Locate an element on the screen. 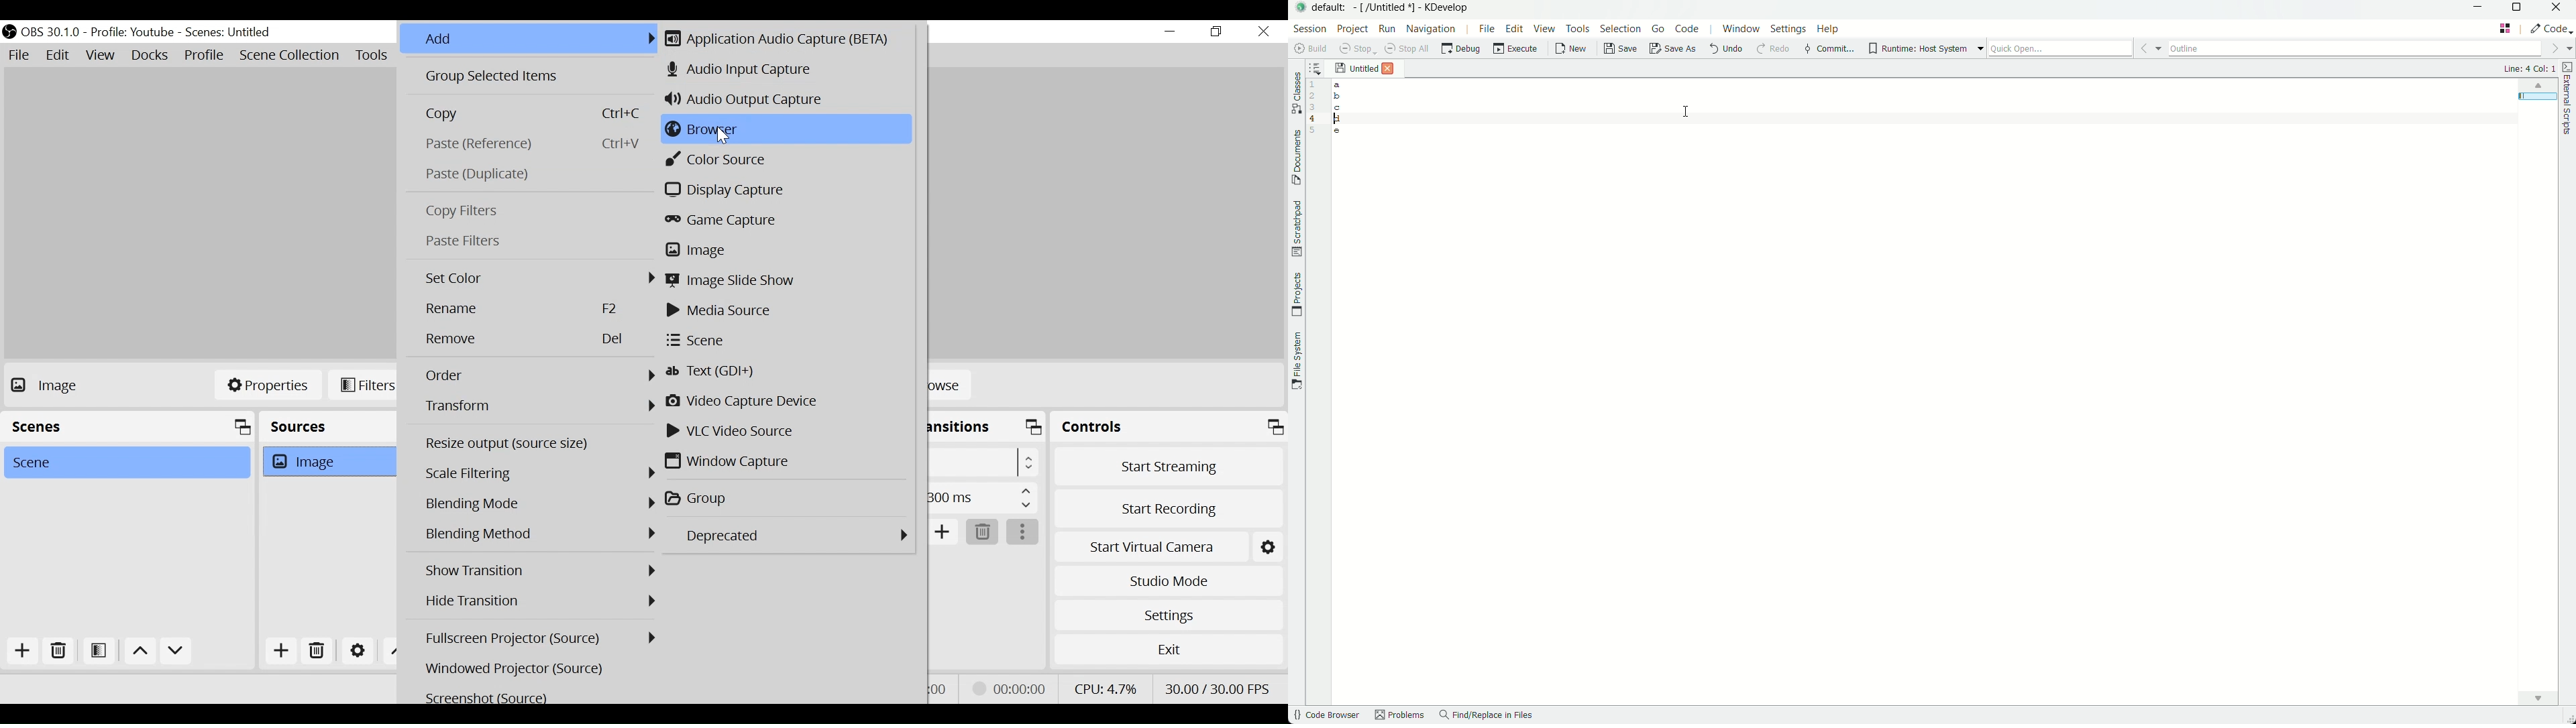 This screenshot has width=2576, height=728. session is located at coordinates (1310, 29).